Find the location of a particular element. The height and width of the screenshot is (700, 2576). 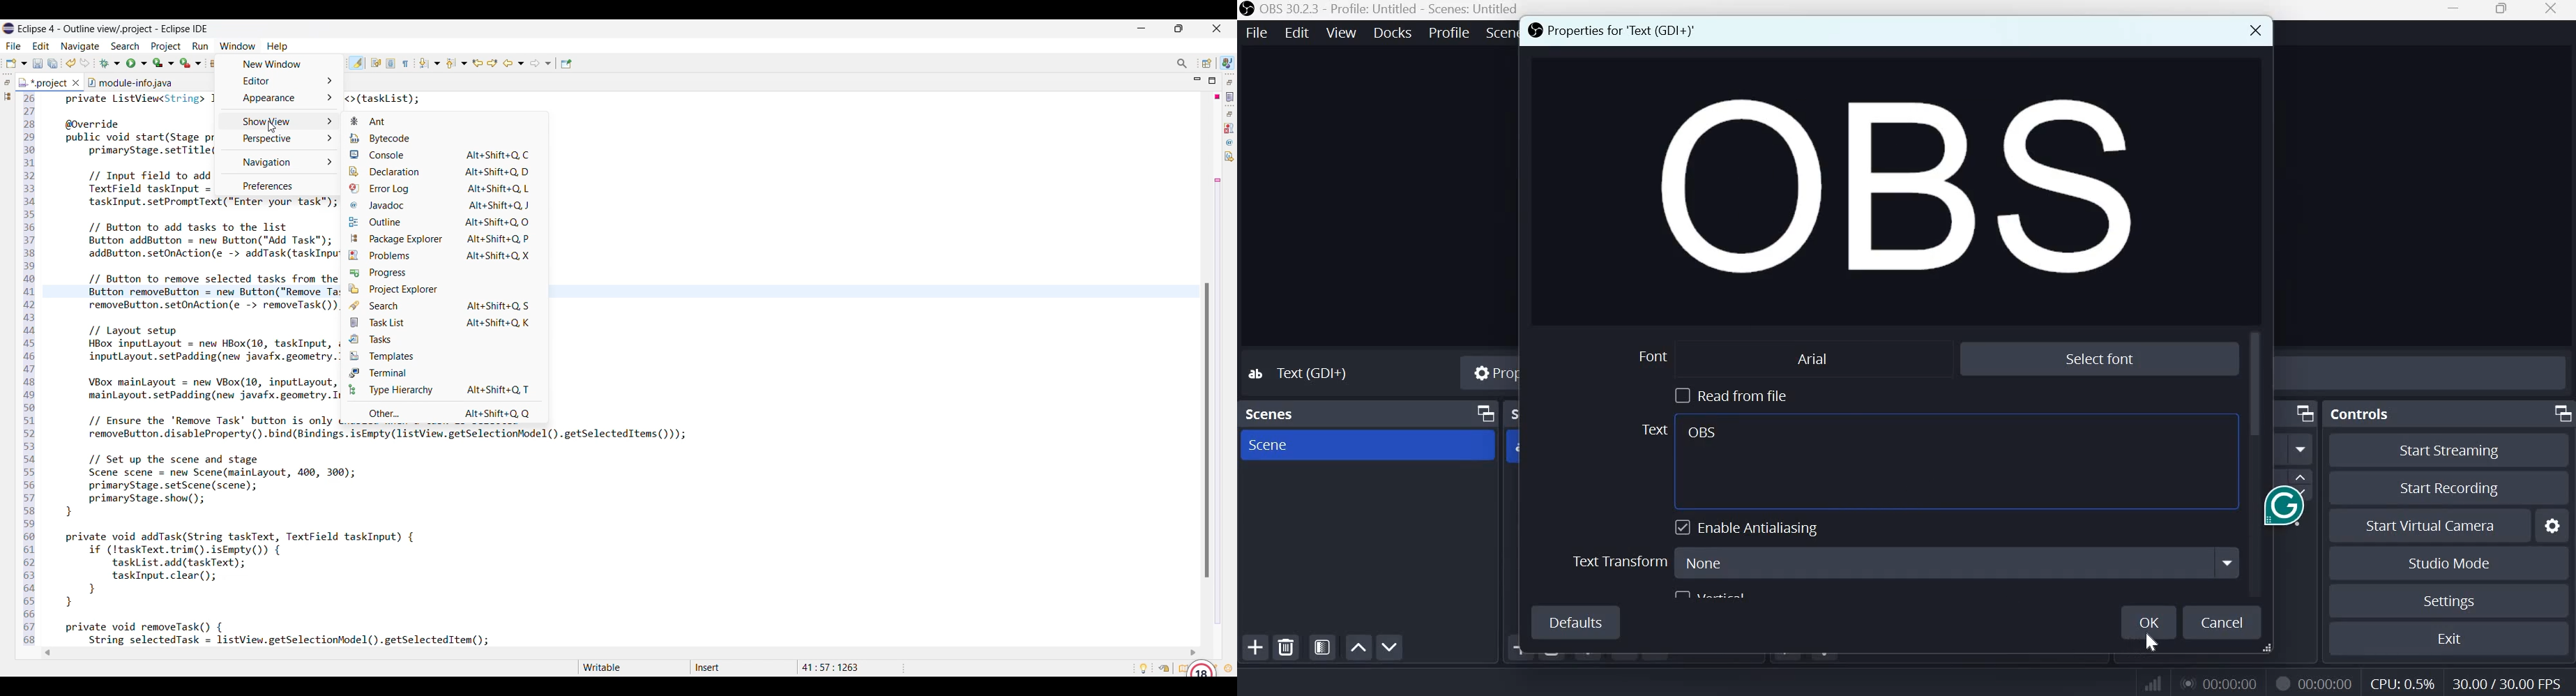

 Dock Options icon is located at coordinates (2303, 412).